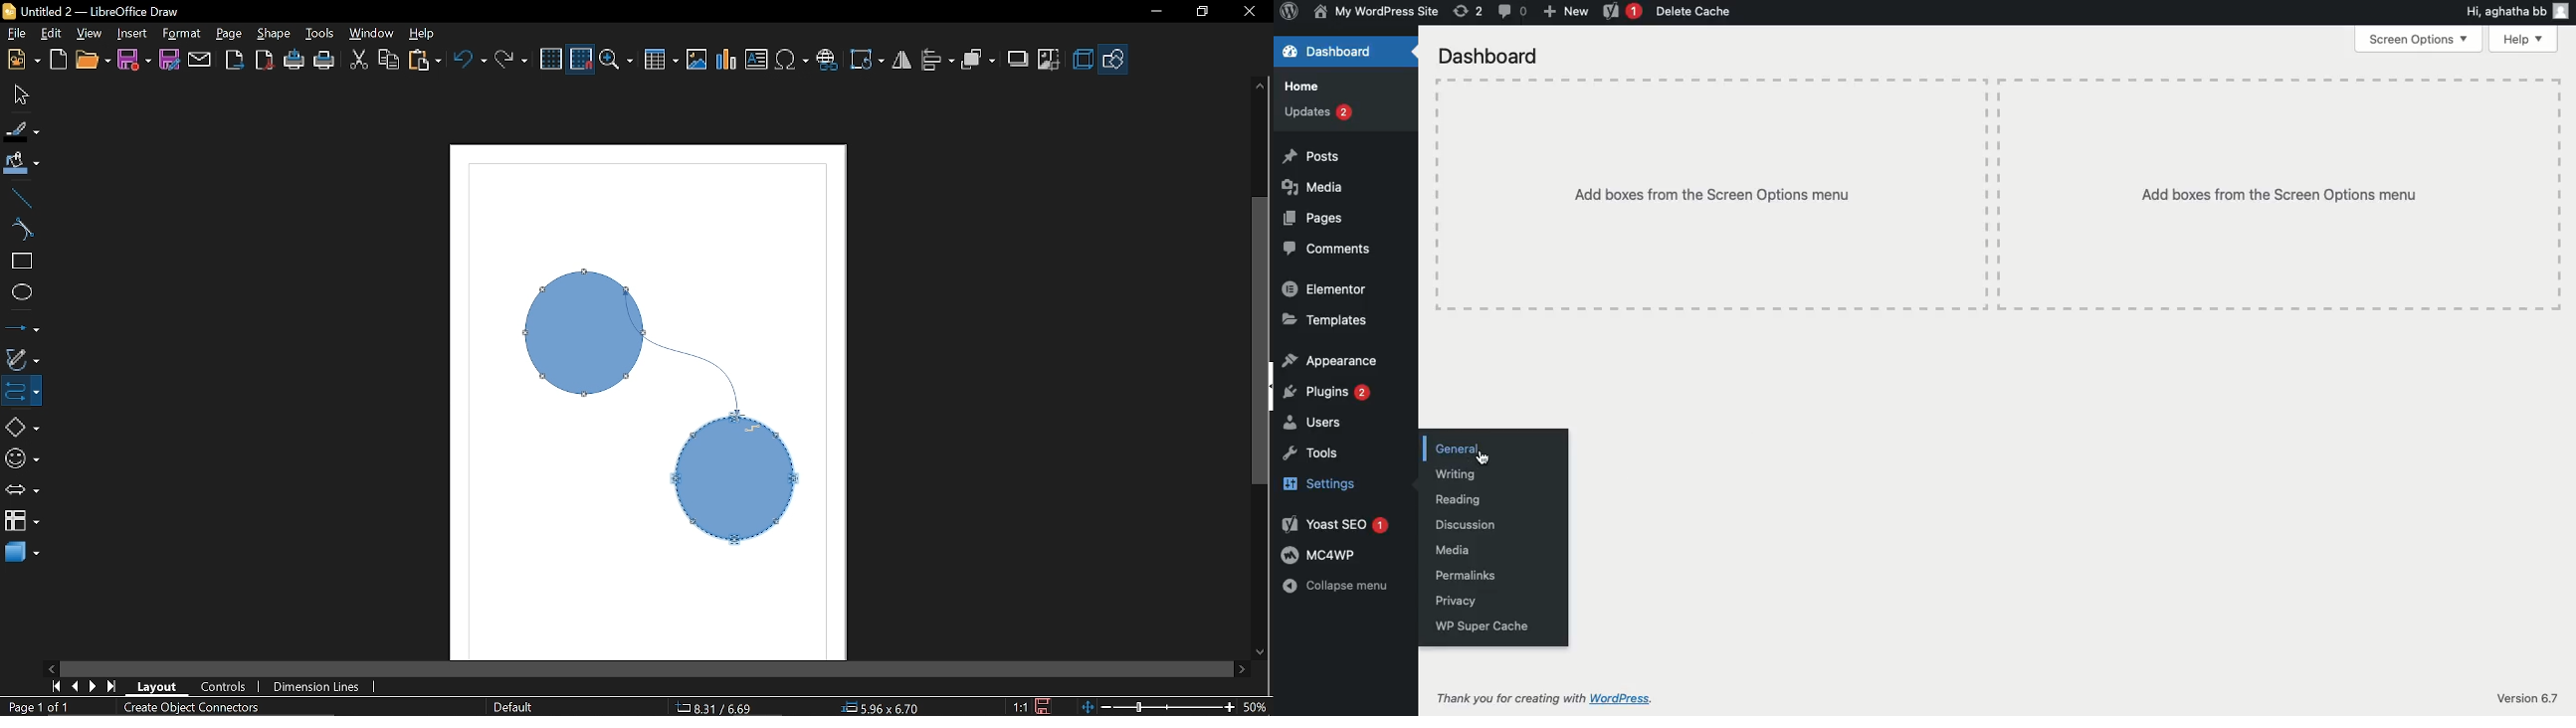 The image size is (2576, 728). Describe the element at coordinates (647, 417) in the screenshot. I see `Current shapes` at that location.